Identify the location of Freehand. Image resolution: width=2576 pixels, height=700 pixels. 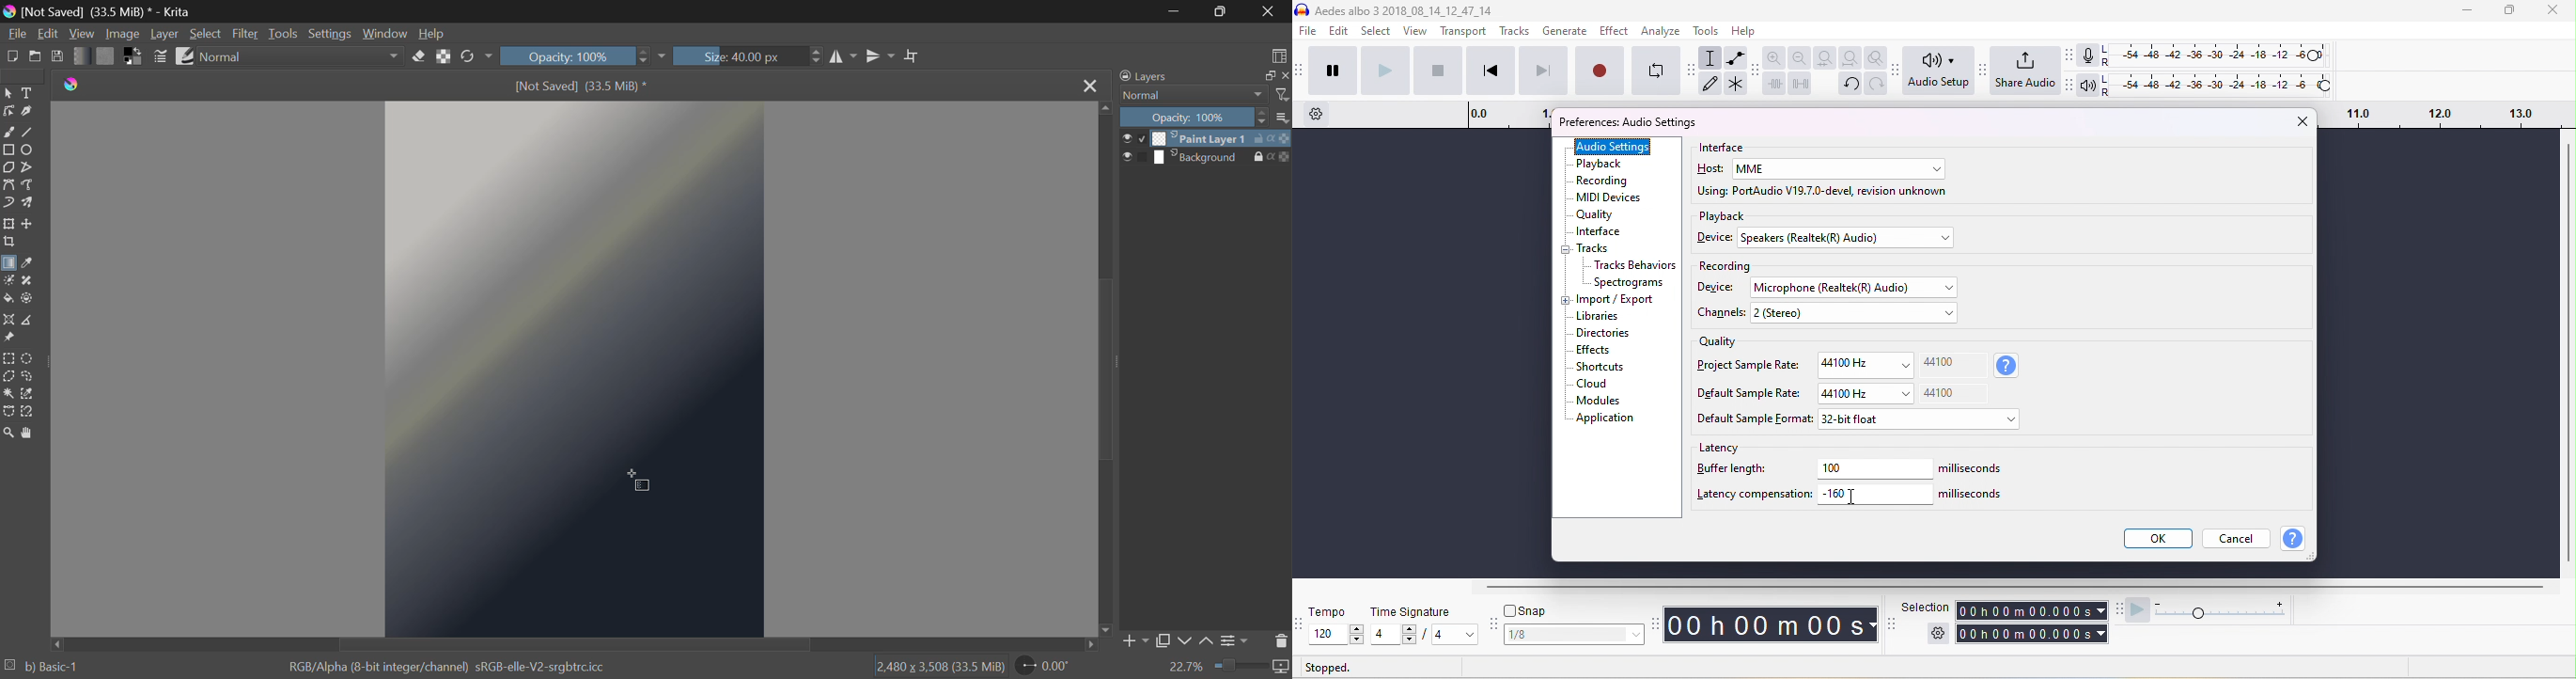
(8, 131).